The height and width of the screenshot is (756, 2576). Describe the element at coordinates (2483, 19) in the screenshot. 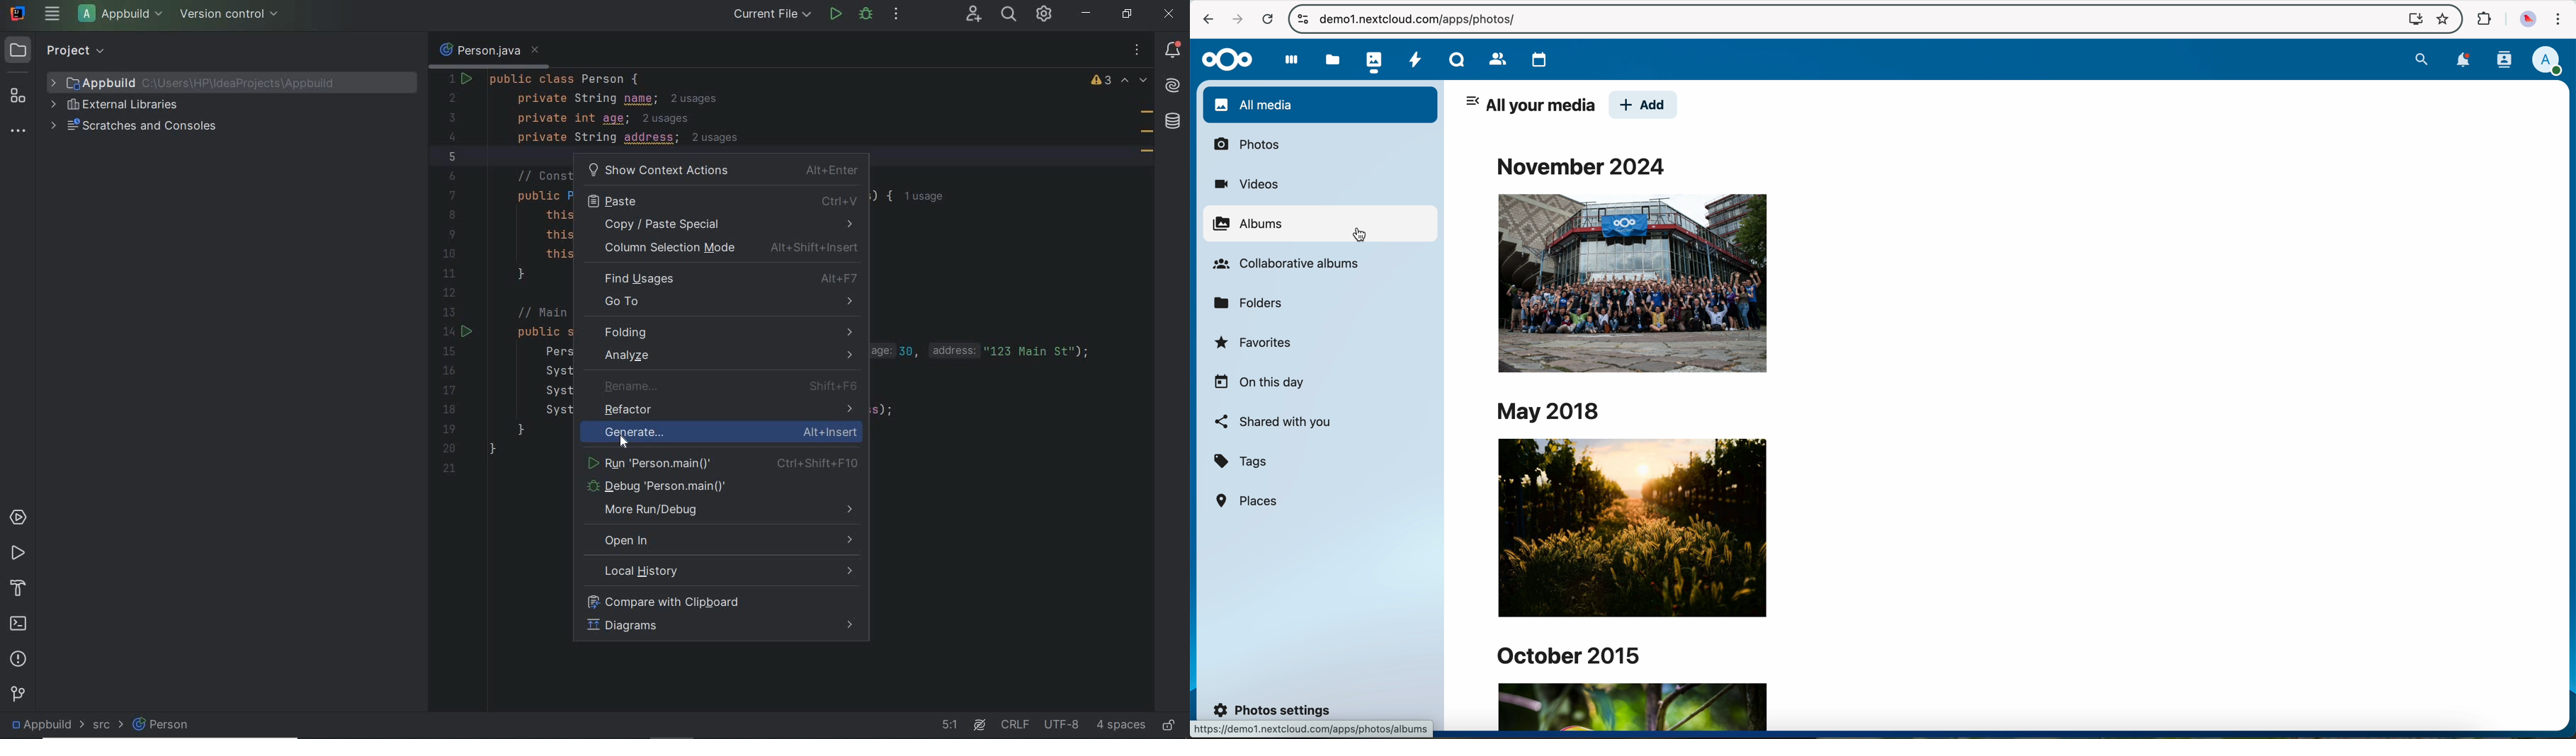

I see `extensions` at that location.